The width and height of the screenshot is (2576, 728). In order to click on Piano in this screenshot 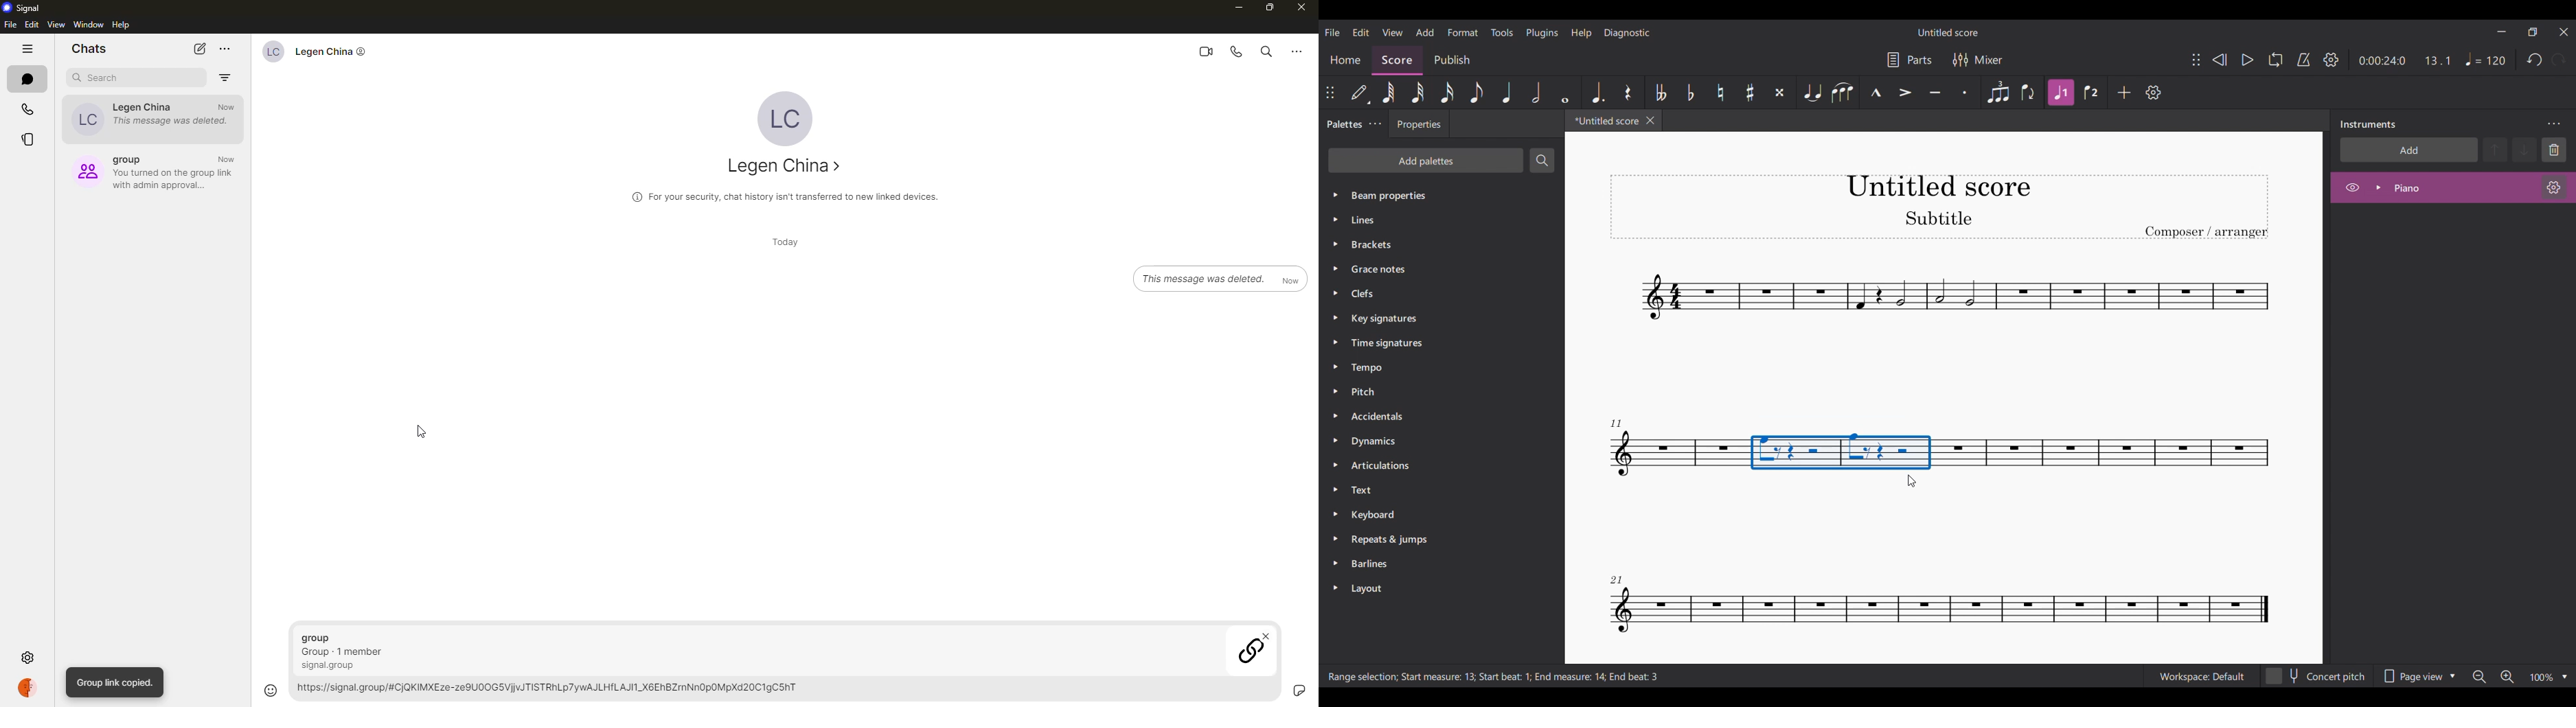, I will do `click(2442, 187)`.